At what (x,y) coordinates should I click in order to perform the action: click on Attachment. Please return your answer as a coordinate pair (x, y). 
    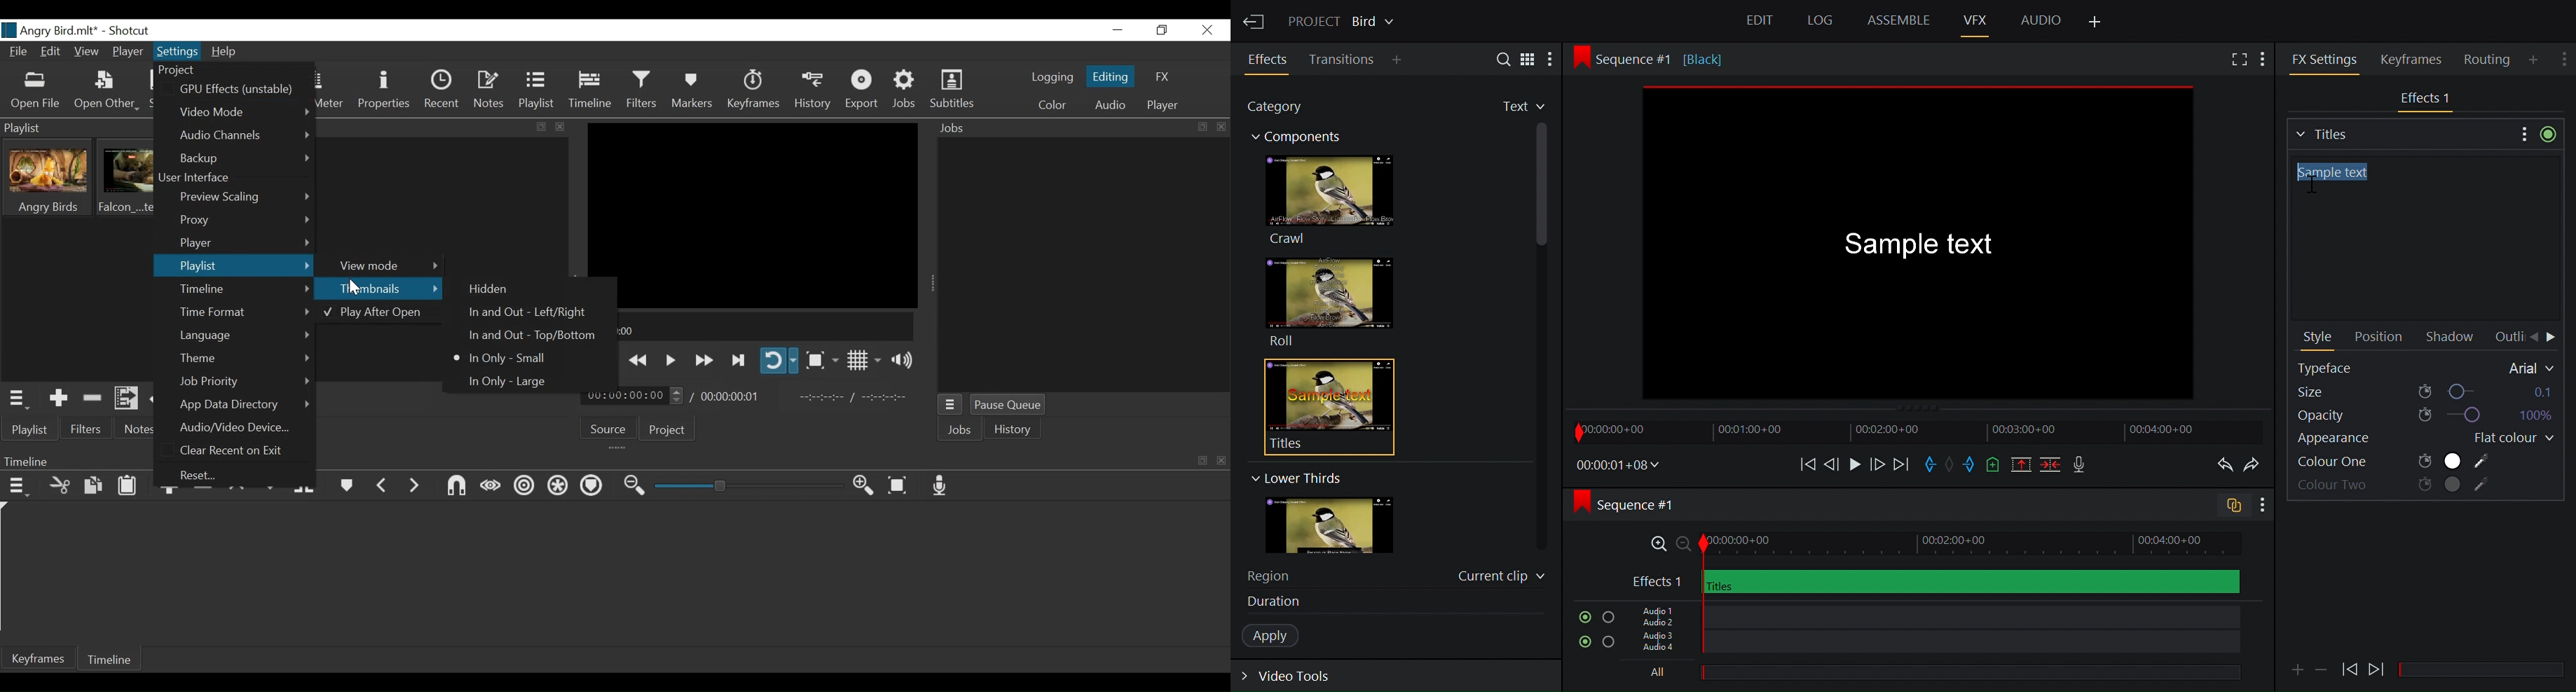
    Looking at the image, I should click on (2297, 670).